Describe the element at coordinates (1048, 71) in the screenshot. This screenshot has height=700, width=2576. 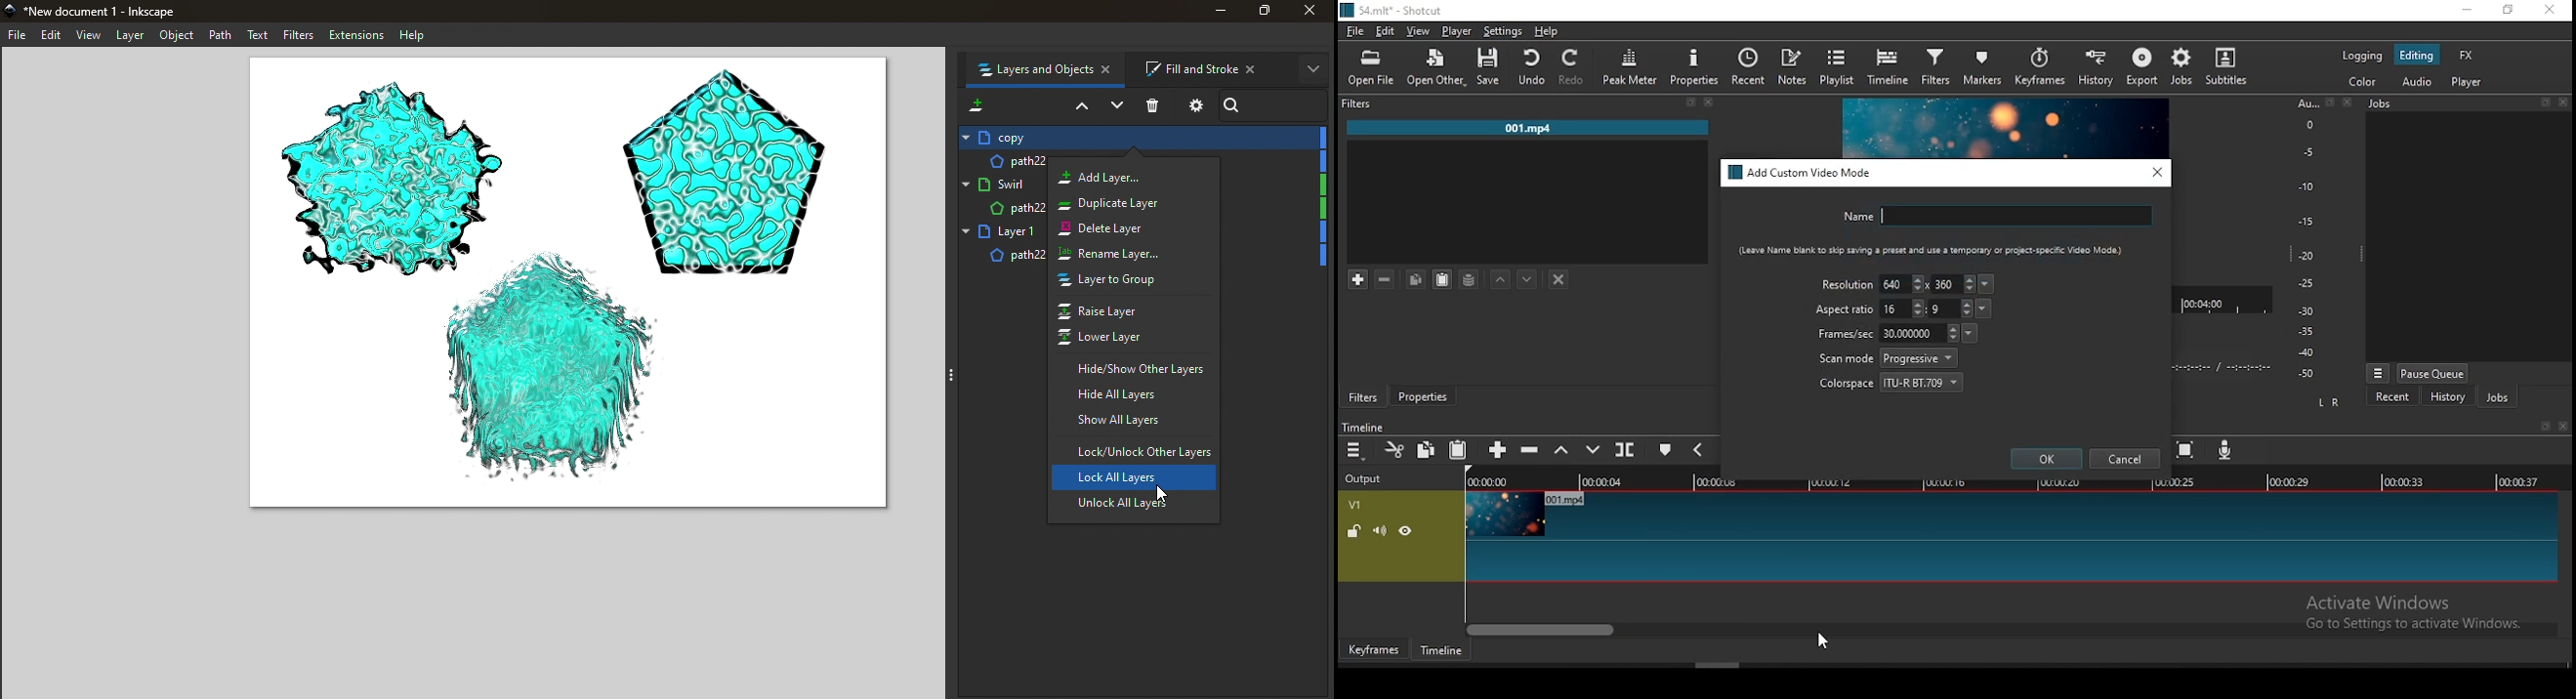
I see `Layers and objects` at that location.